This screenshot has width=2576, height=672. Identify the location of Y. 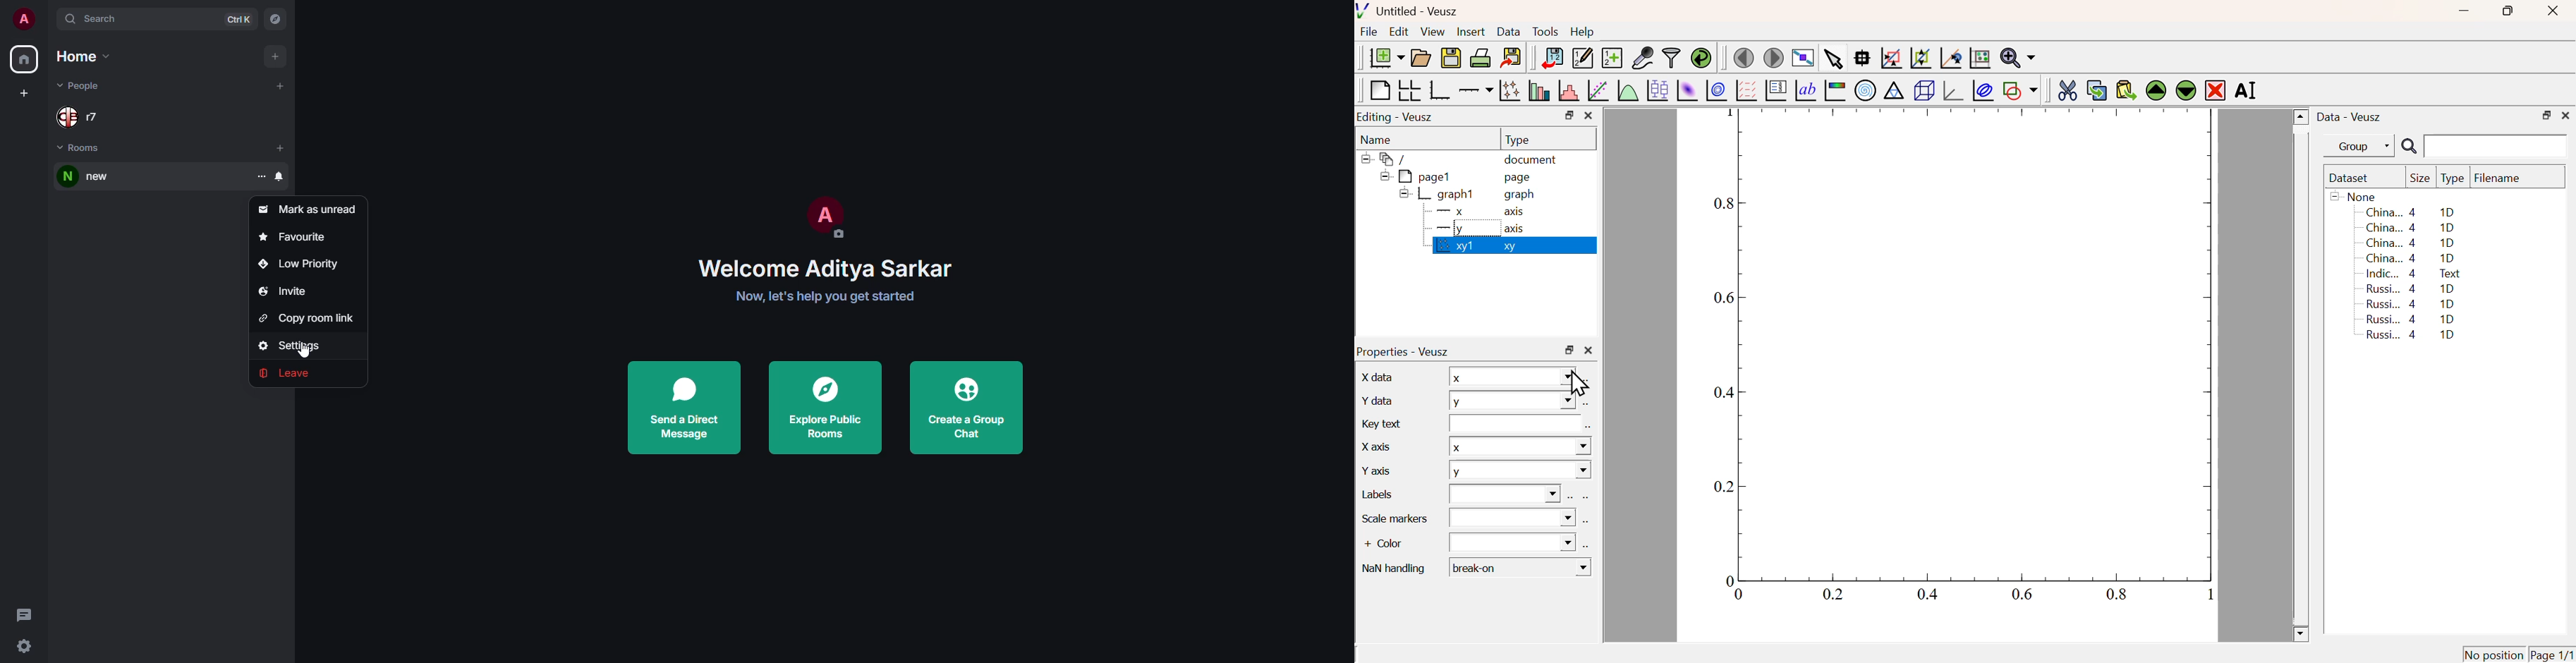
(1520, 472).